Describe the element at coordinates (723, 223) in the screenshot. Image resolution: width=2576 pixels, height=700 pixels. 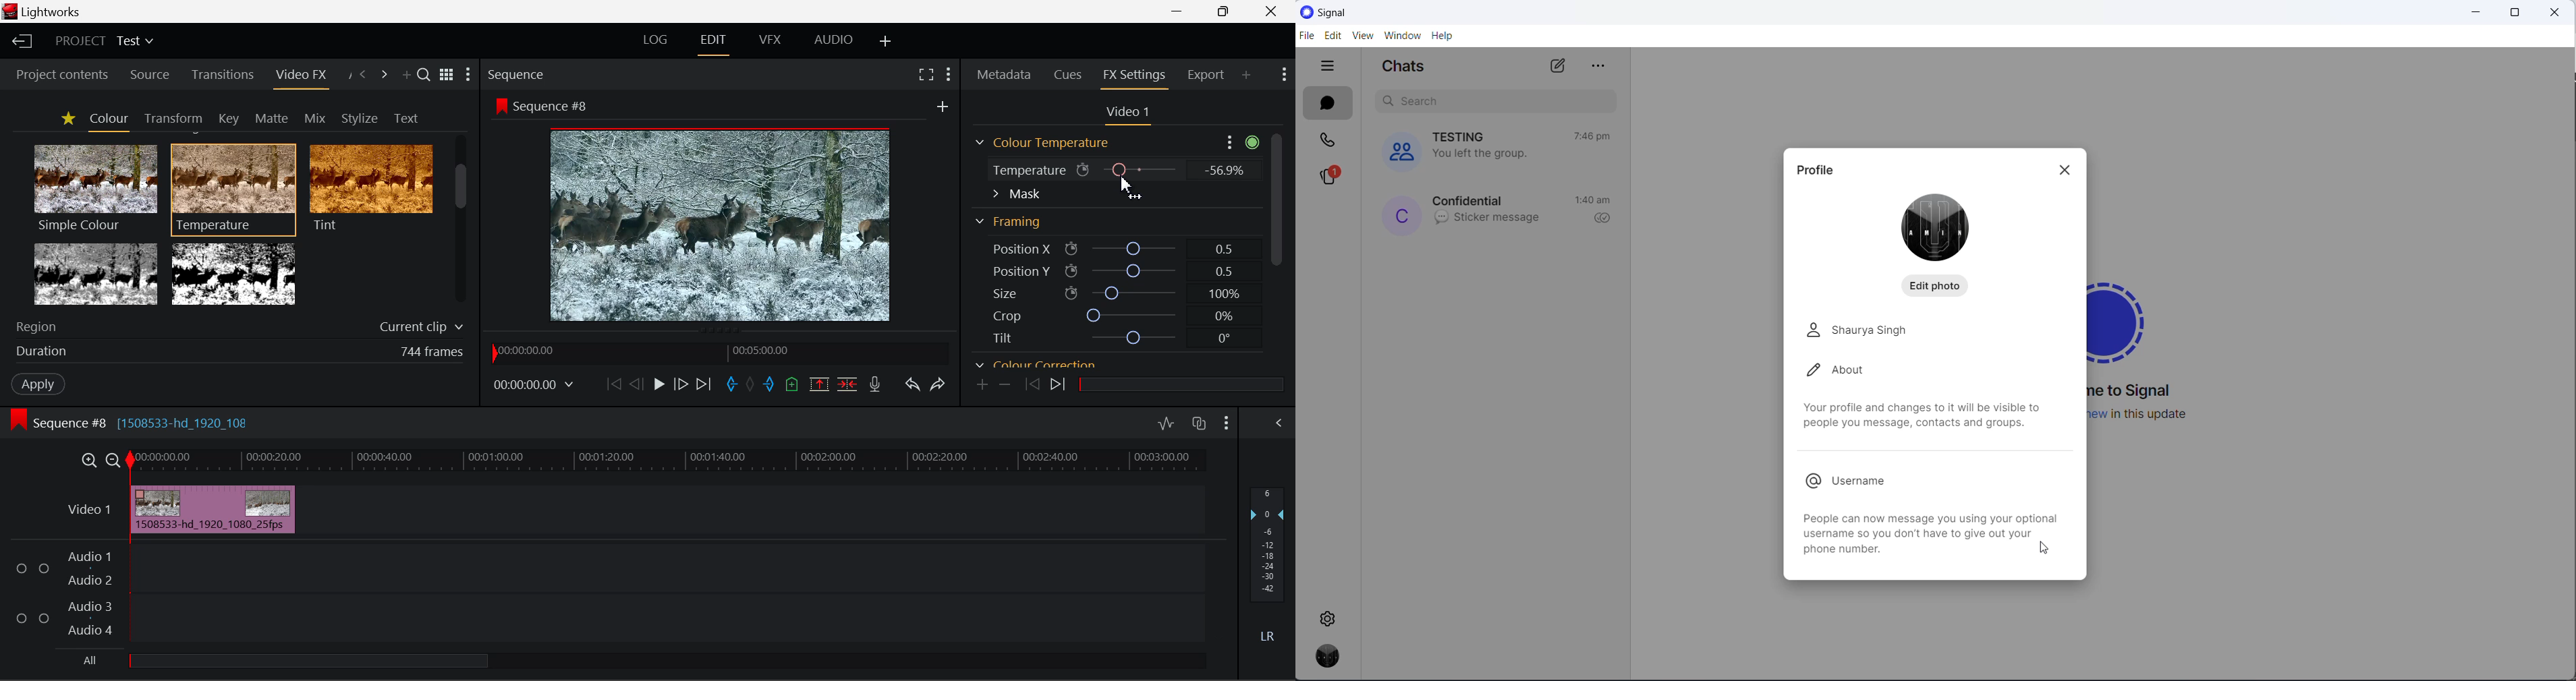
I see `Sequence Preview Screen` at that location.